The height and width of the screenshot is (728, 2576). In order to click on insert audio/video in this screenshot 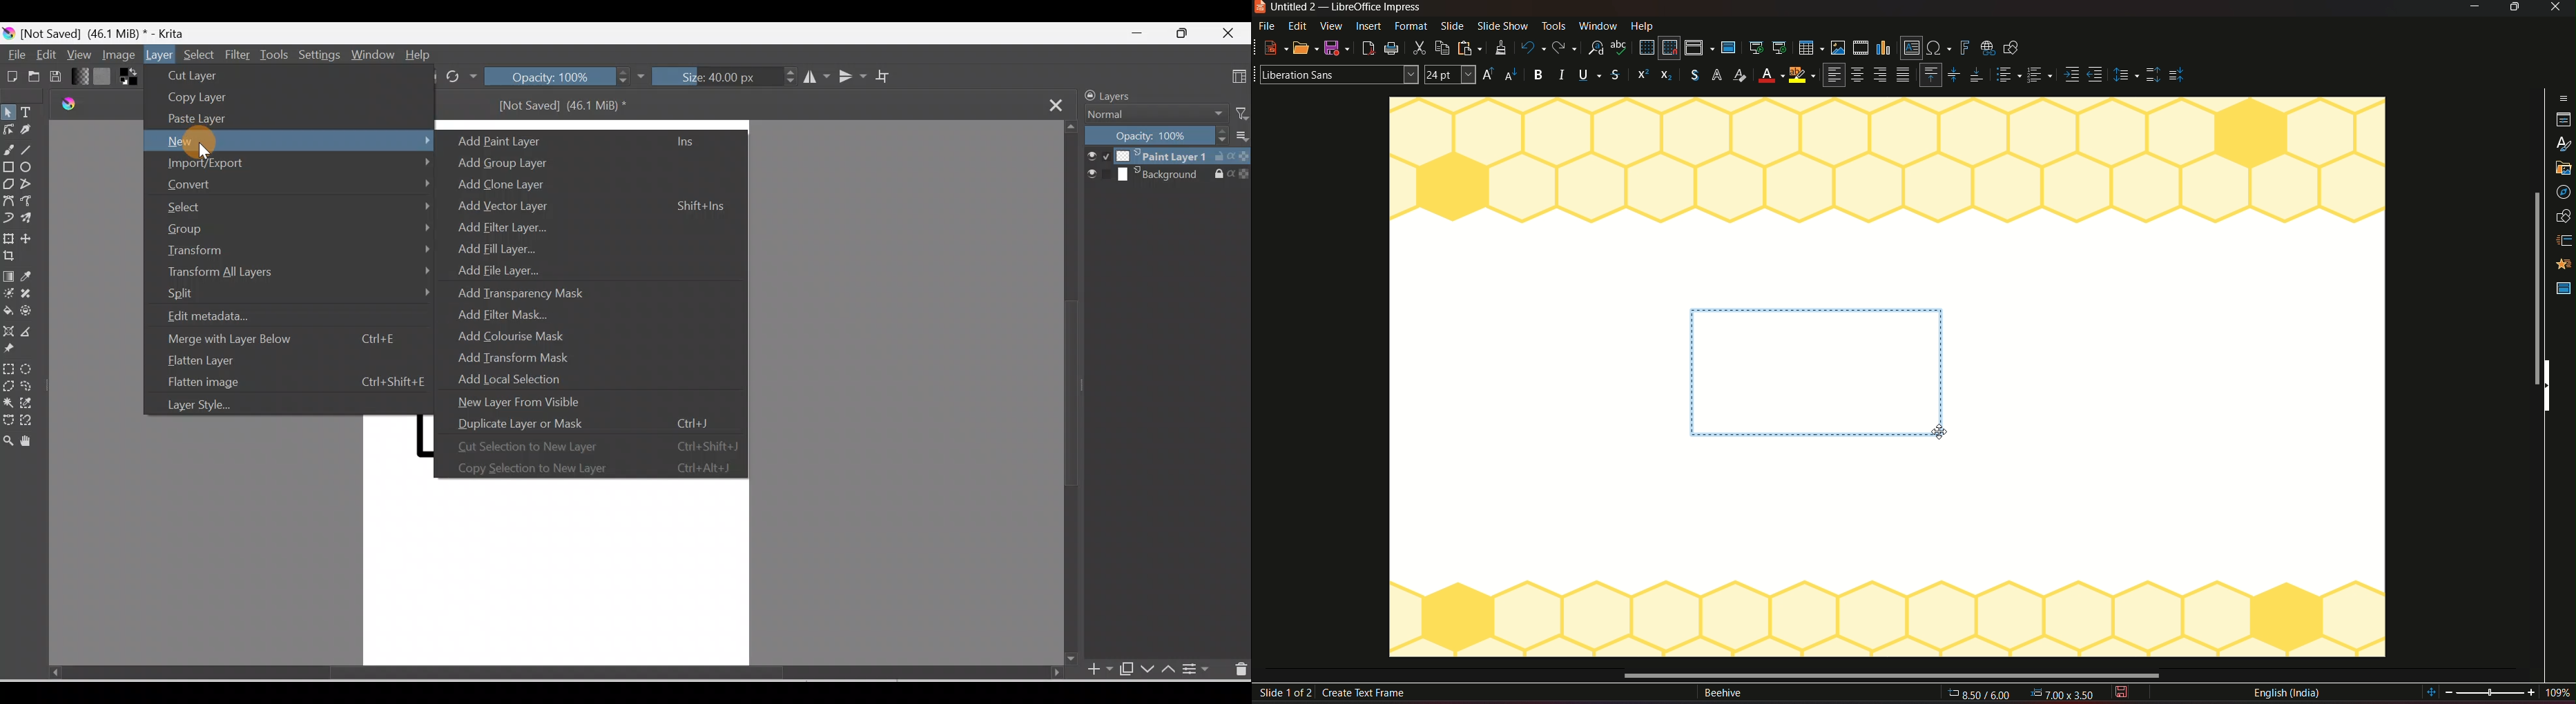, I will do `click(1860, 48)`.